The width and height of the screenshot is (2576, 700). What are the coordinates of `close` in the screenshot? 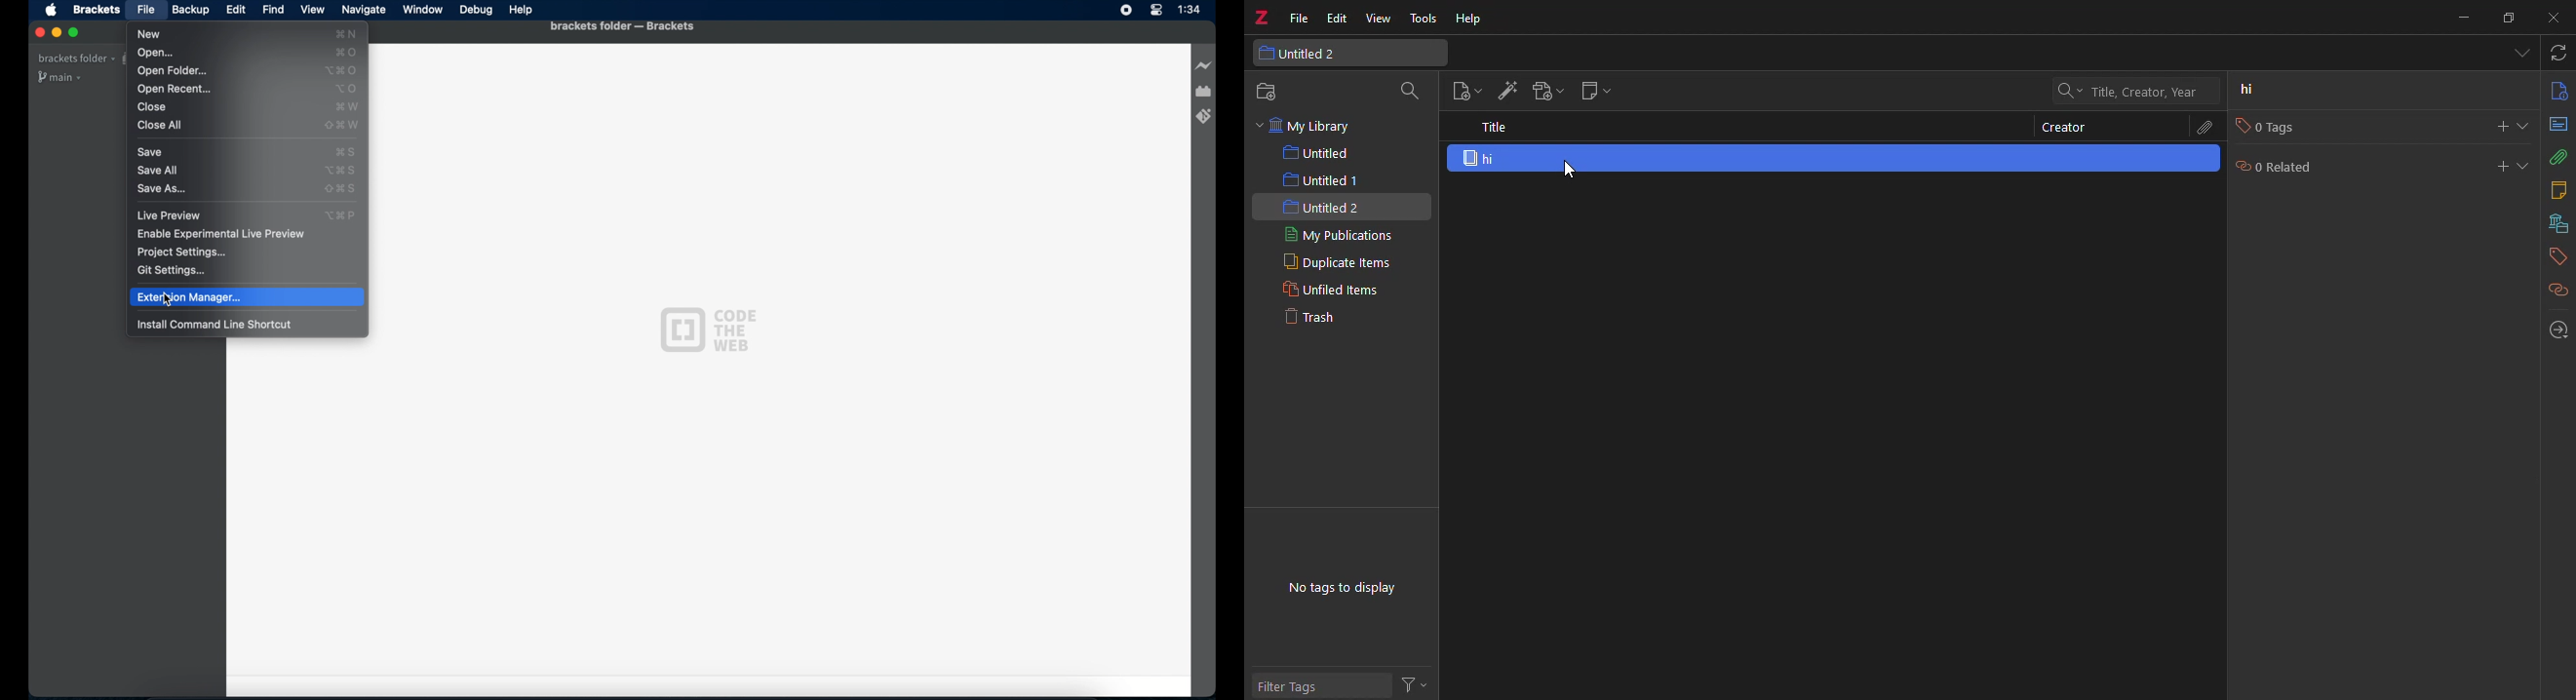 It's located at (2556, 17).